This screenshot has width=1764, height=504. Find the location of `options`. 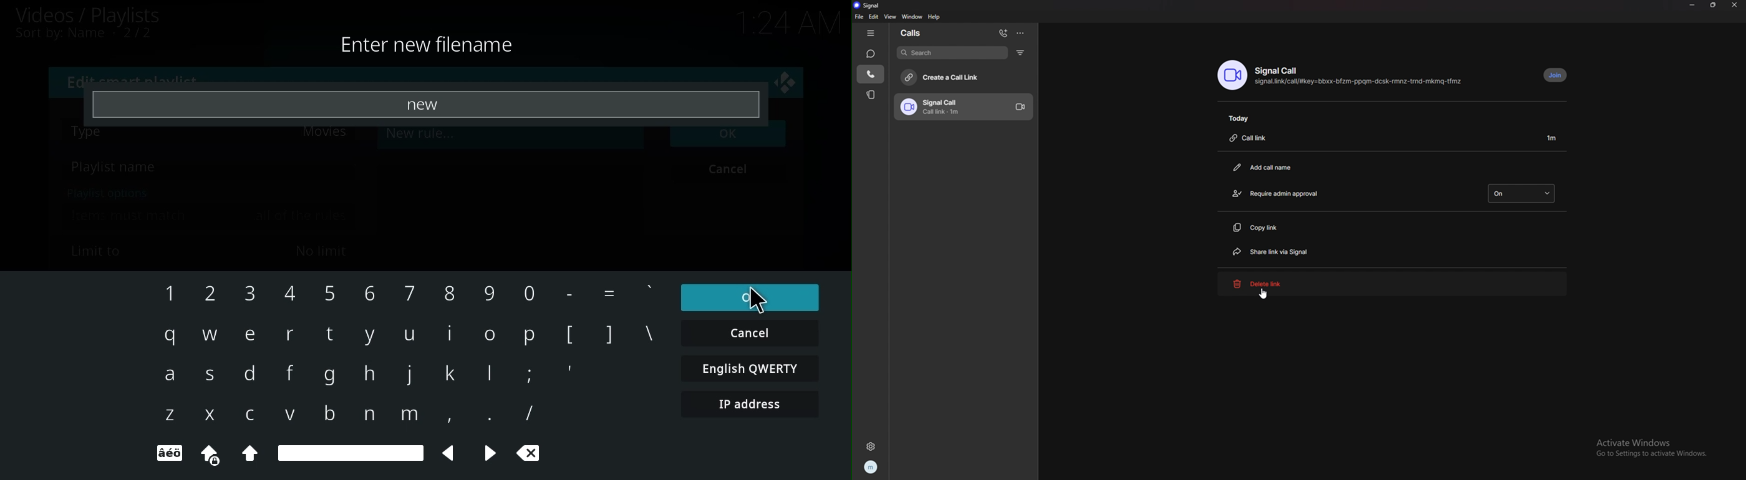

options is located at coordinates (1021, 33).